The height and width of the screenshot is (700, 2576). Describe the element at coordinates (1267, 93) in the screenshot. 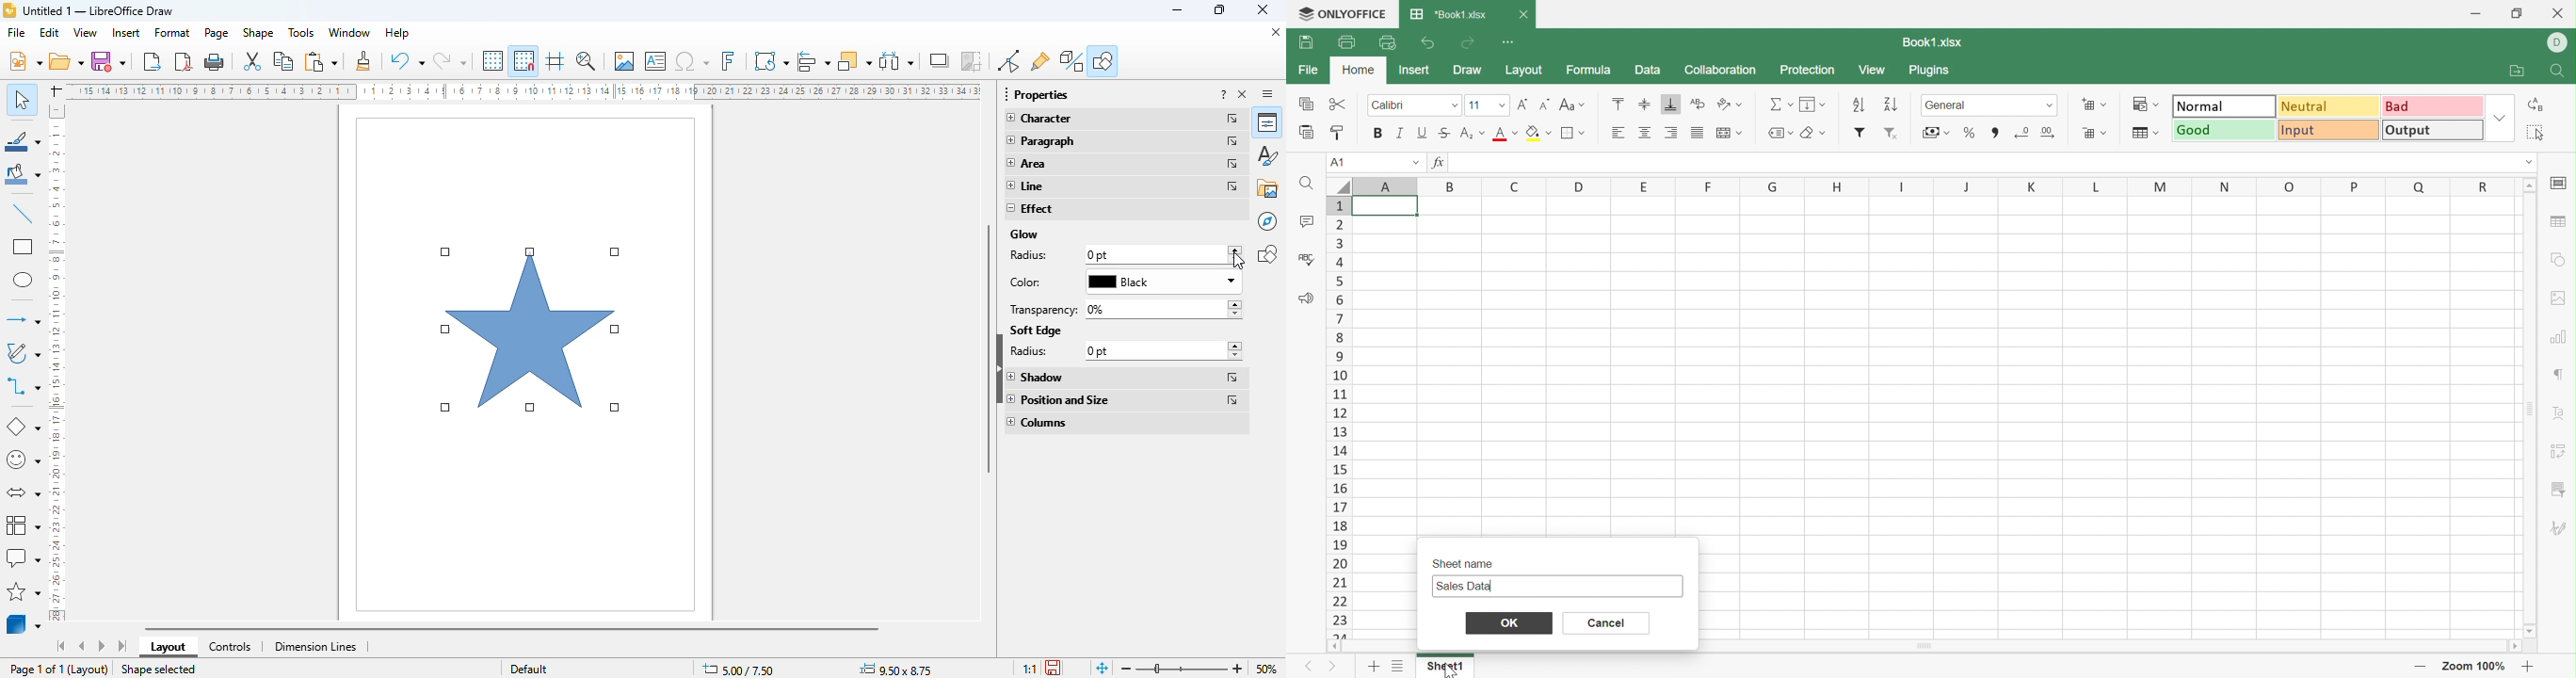

I see `sidebar settings` at that location.